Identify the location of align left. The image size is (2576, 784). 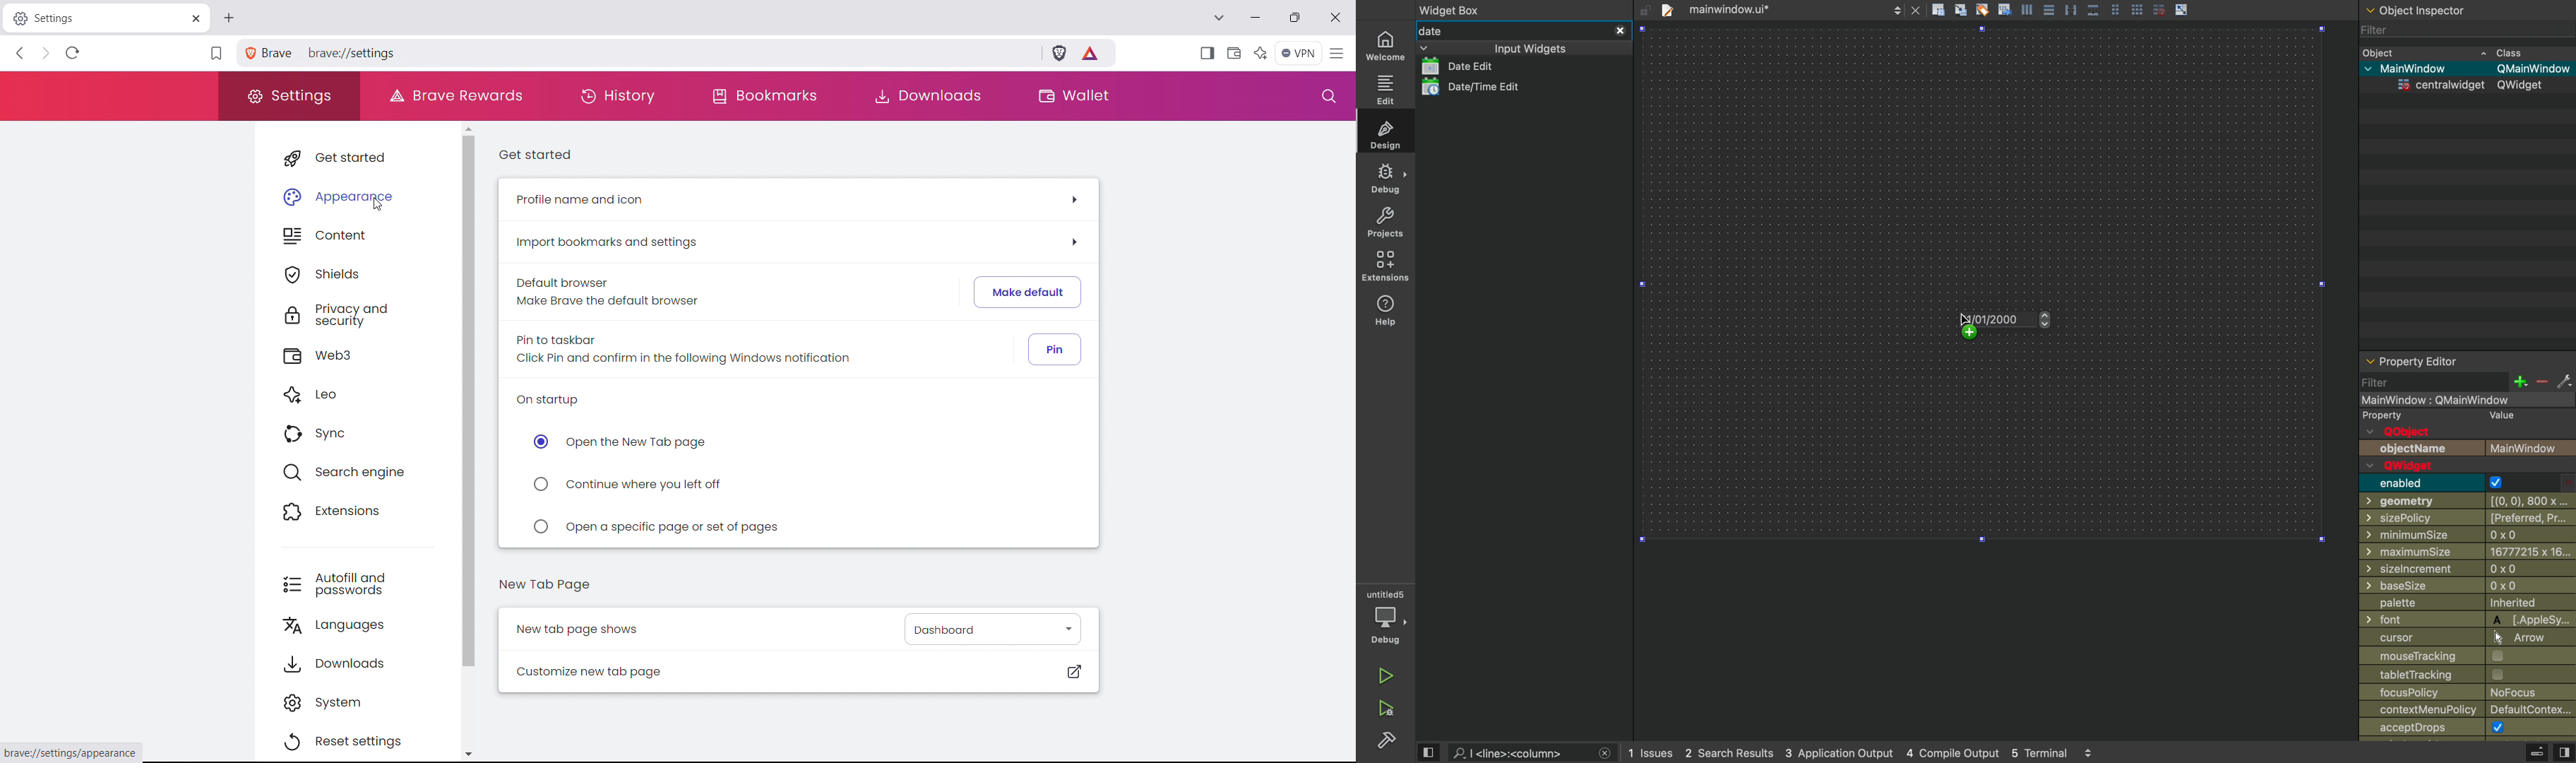
(2026, 9).